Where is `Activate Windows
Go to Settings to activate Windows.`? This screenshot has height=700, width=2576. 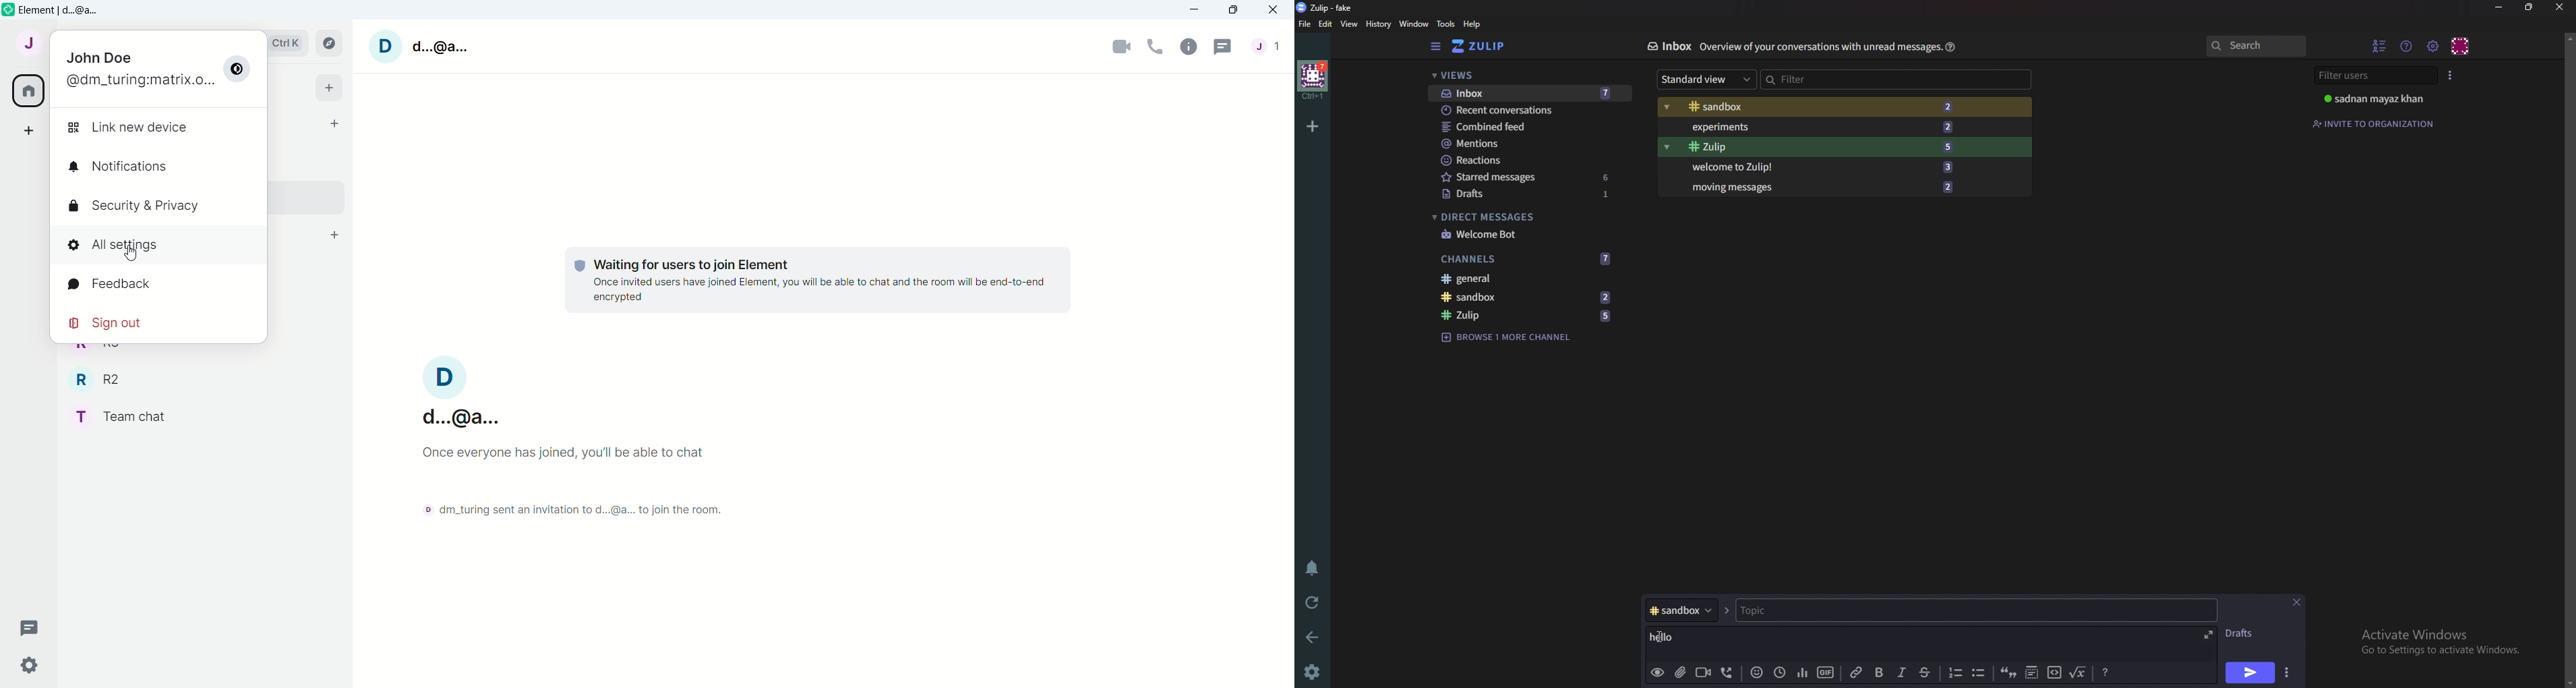
Activate Windows
Go to Settings to activate Windows. is located at coordinates (2435, 641).